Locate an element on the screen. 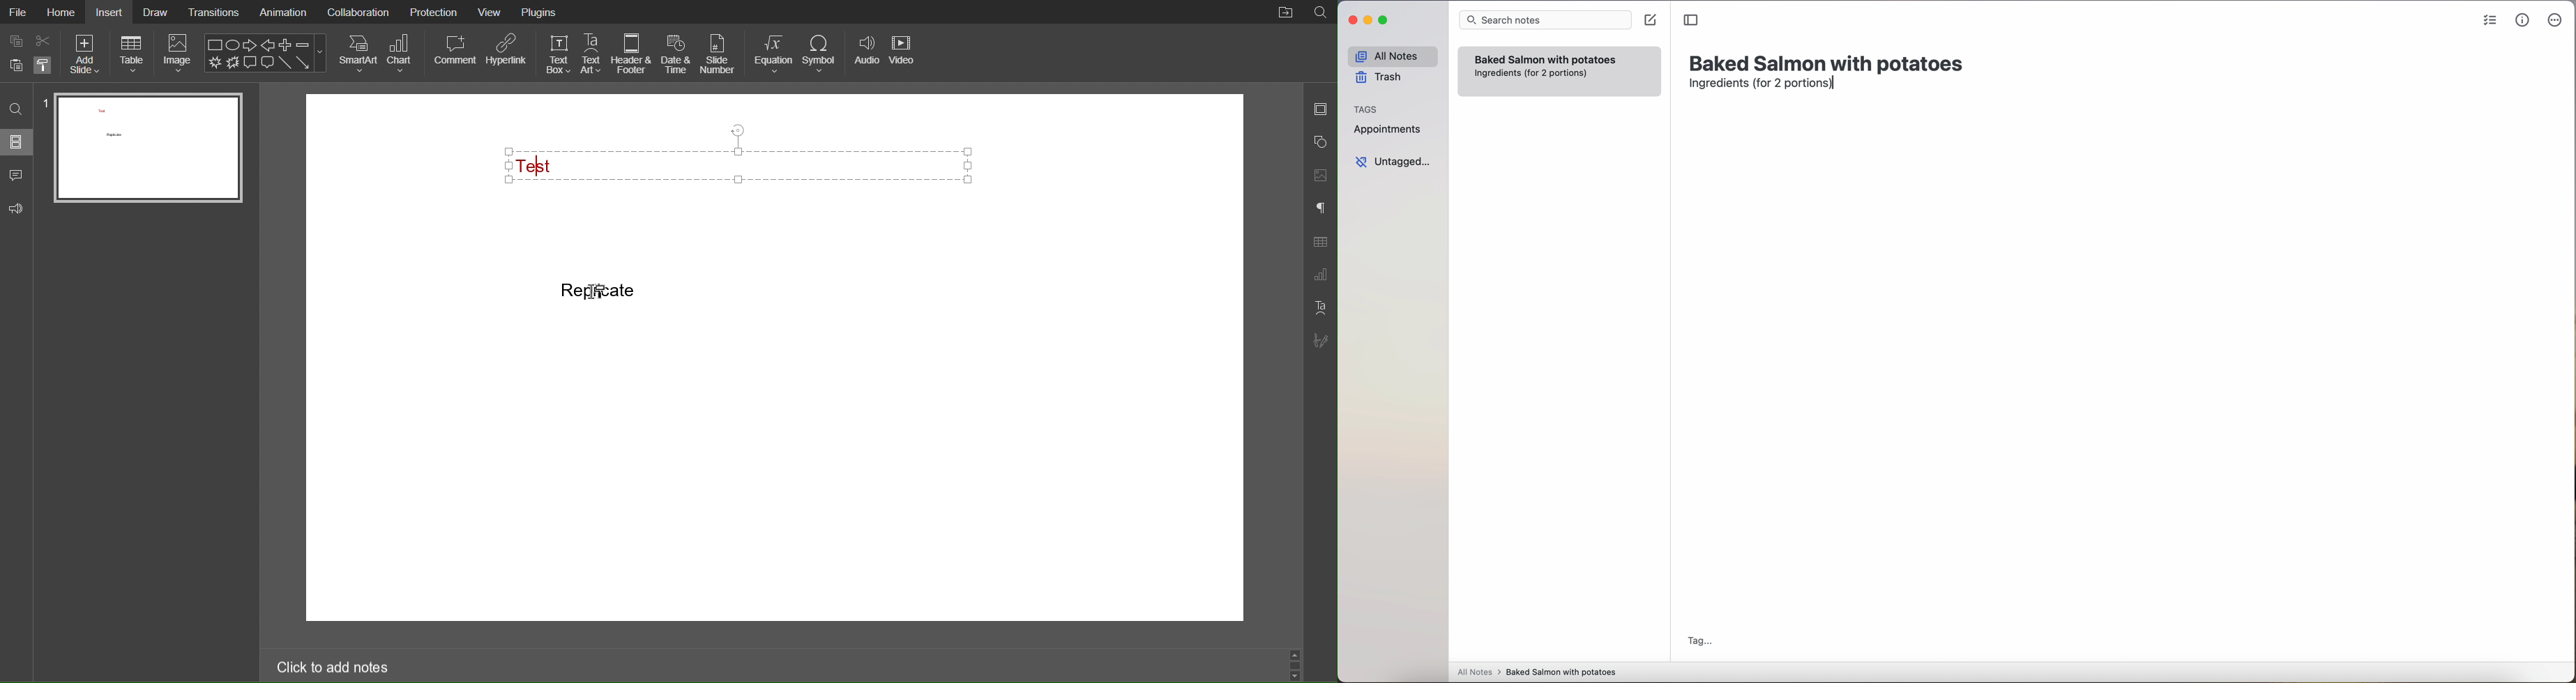  Cursor is located at coordinates (599, 293).